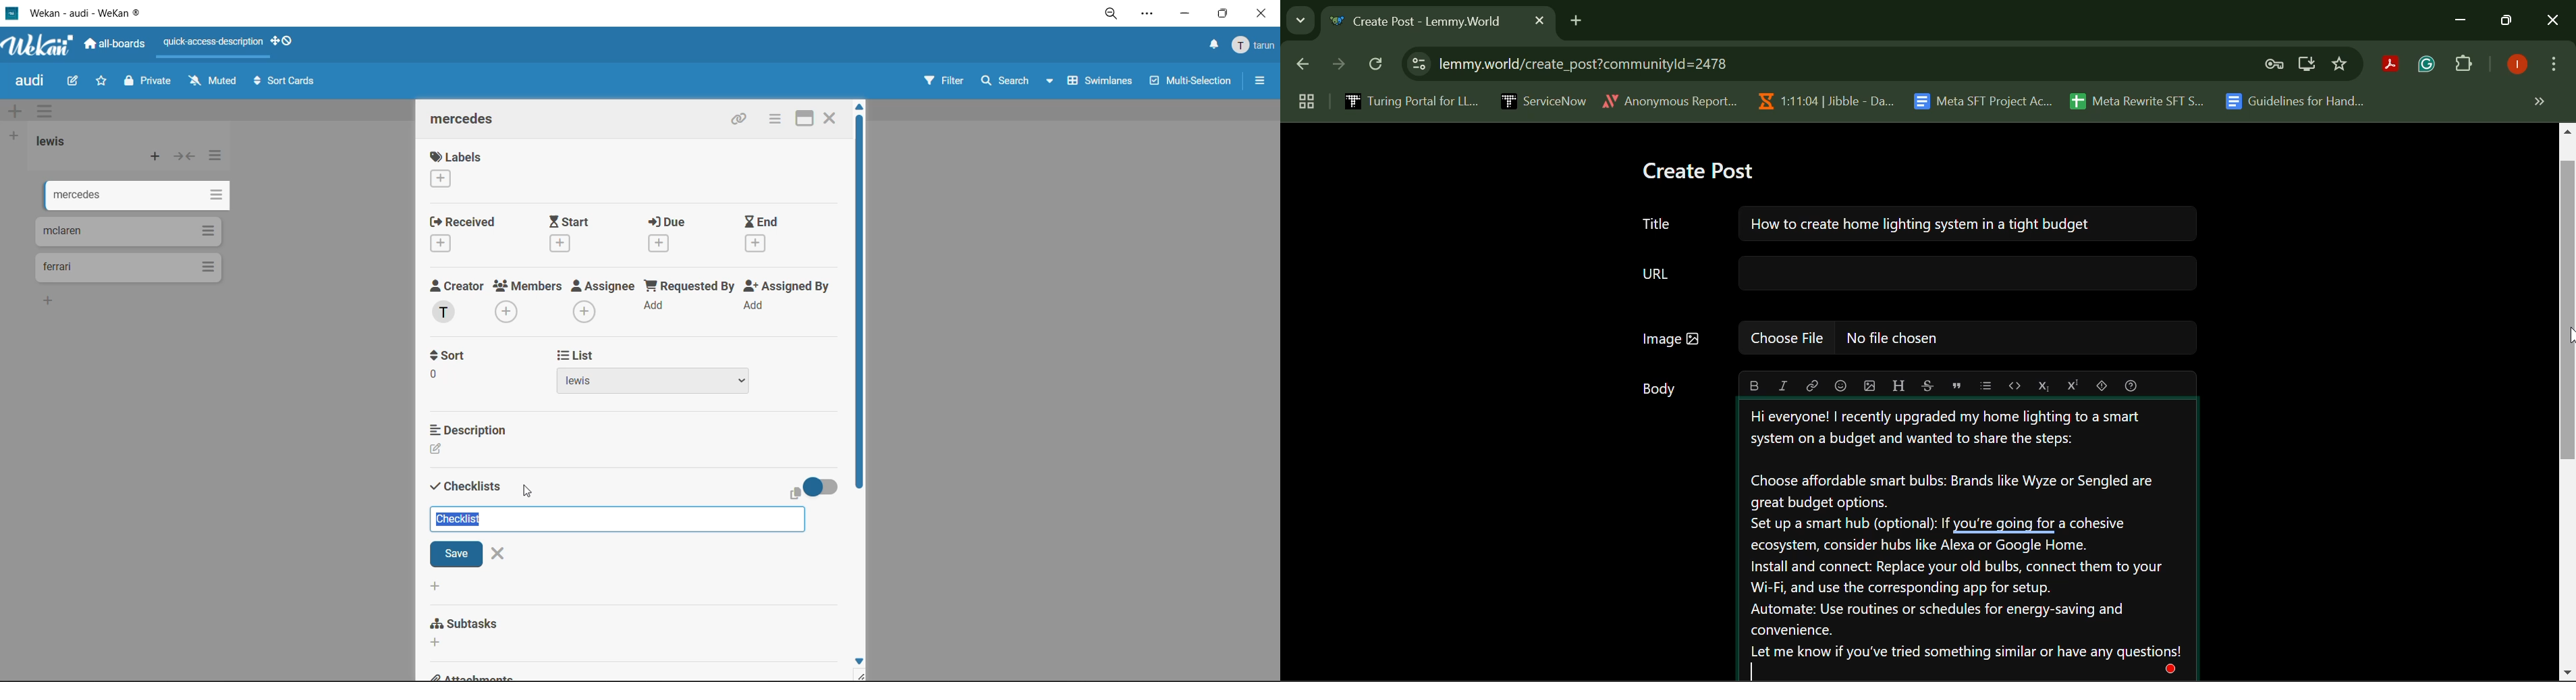 This screenshot has width=2576, height=700. I want to click on assignee, so click(607, 303).